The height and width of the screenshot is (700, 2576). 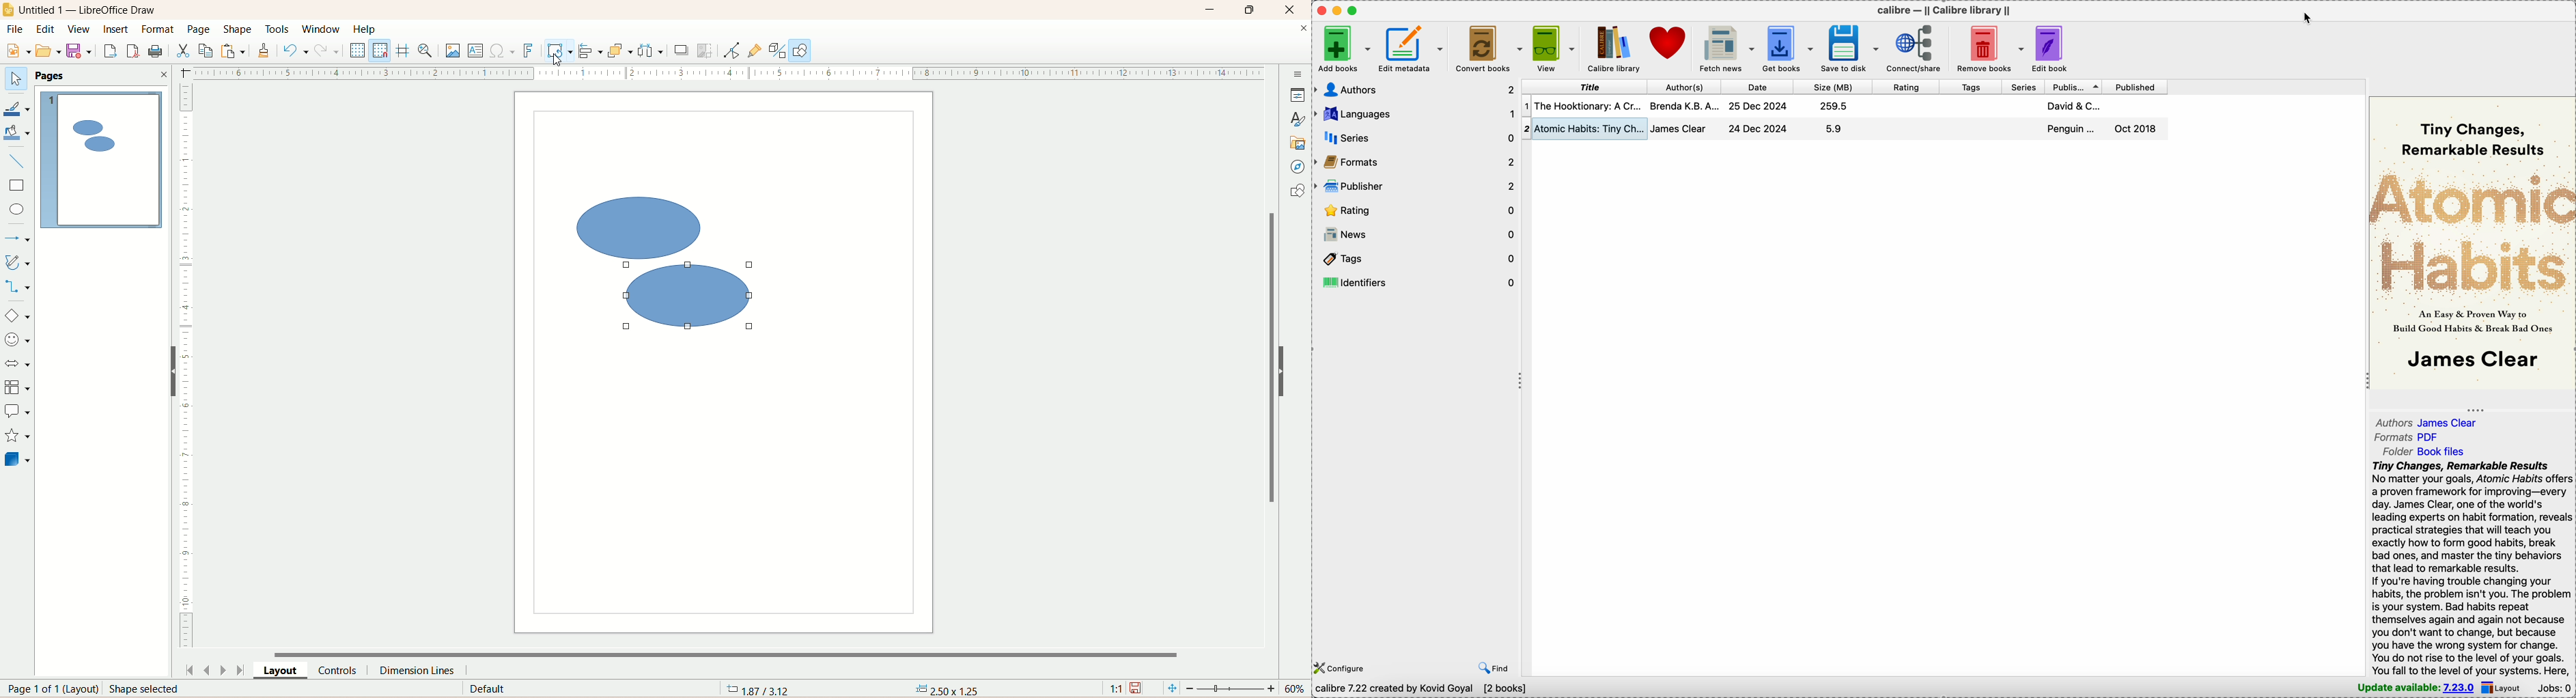 I want to click on gluepoint function, so click(x=757, y=51).